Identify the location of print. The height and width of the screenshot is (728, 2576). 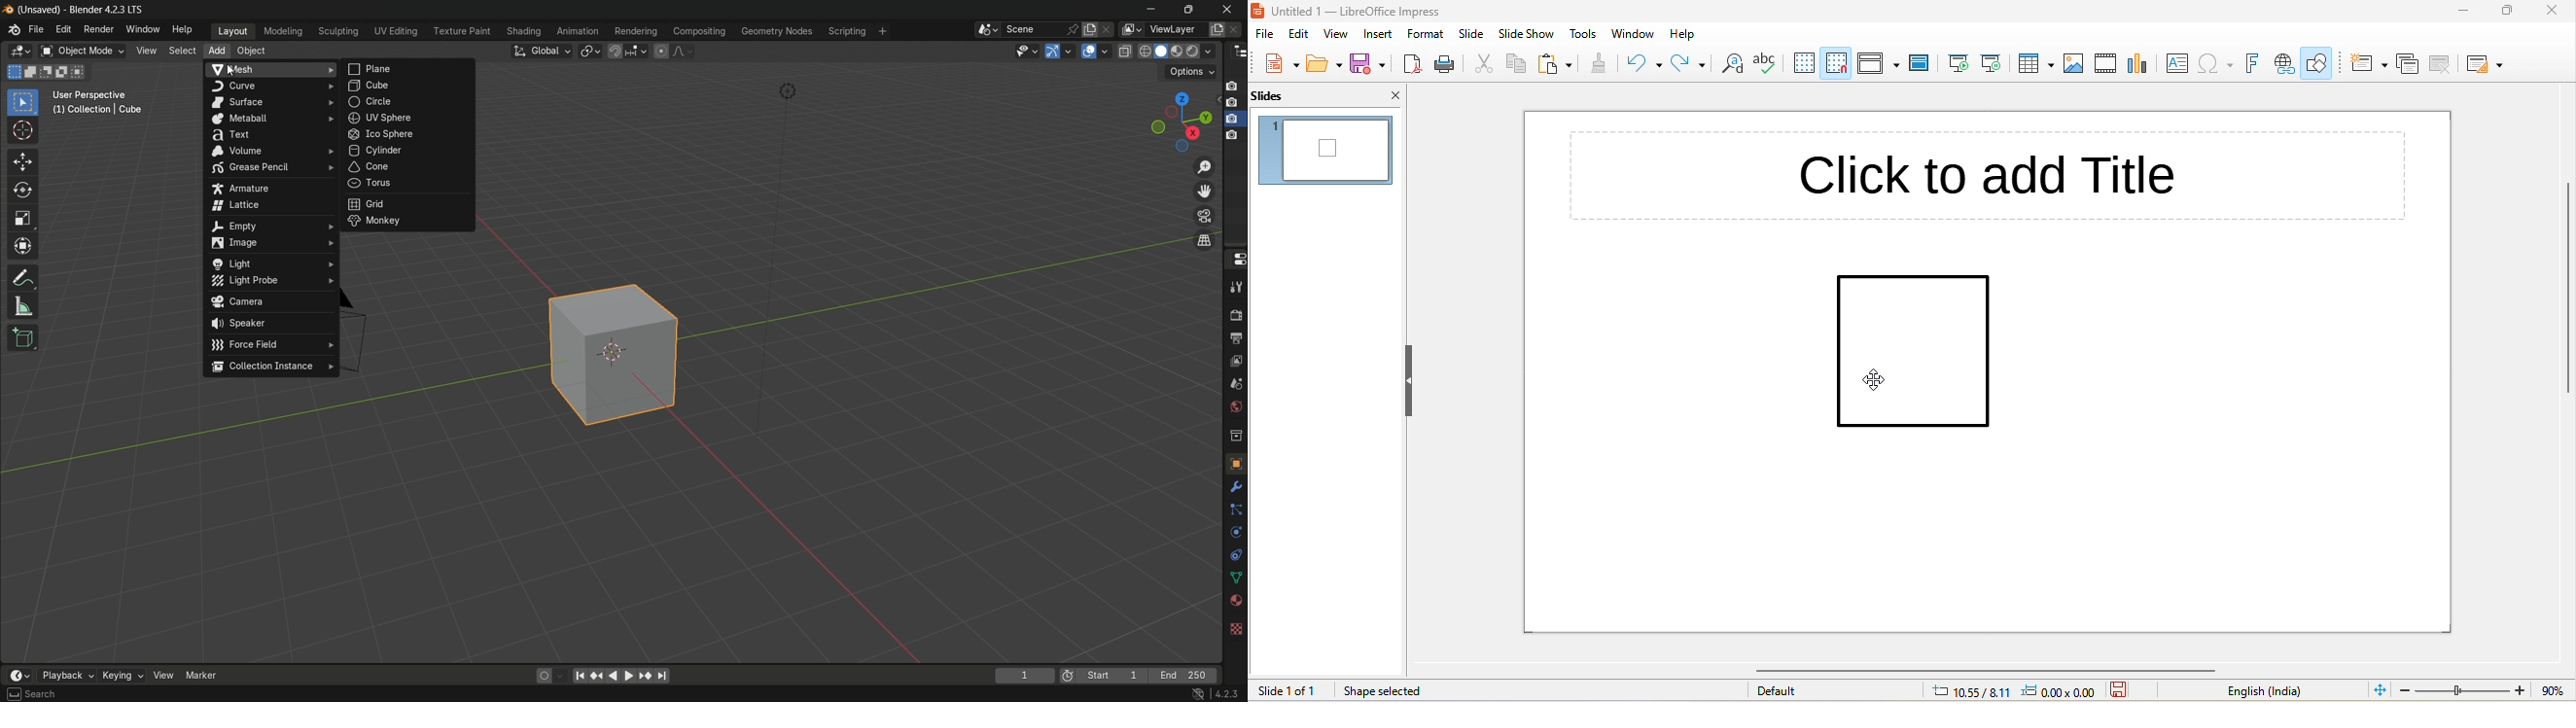
(1443, 63).